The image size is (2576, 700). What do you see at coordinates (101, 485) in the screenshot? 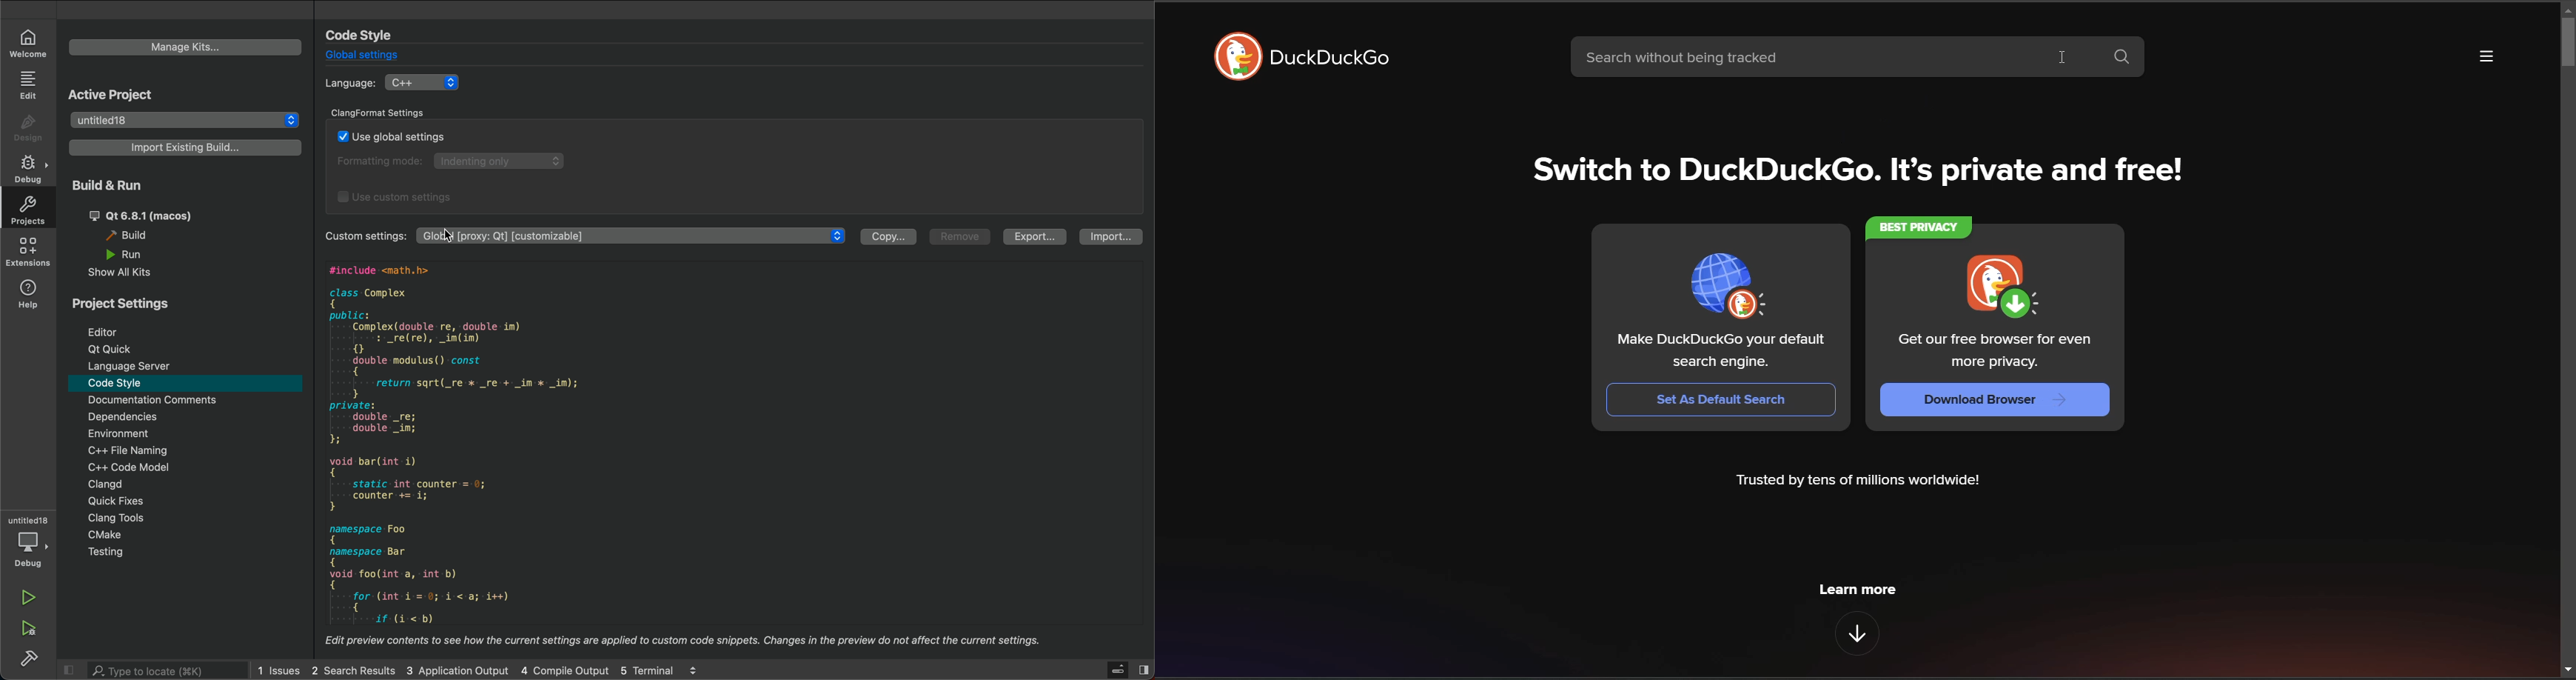
I see `clangd` at bounding box center [101, 485].